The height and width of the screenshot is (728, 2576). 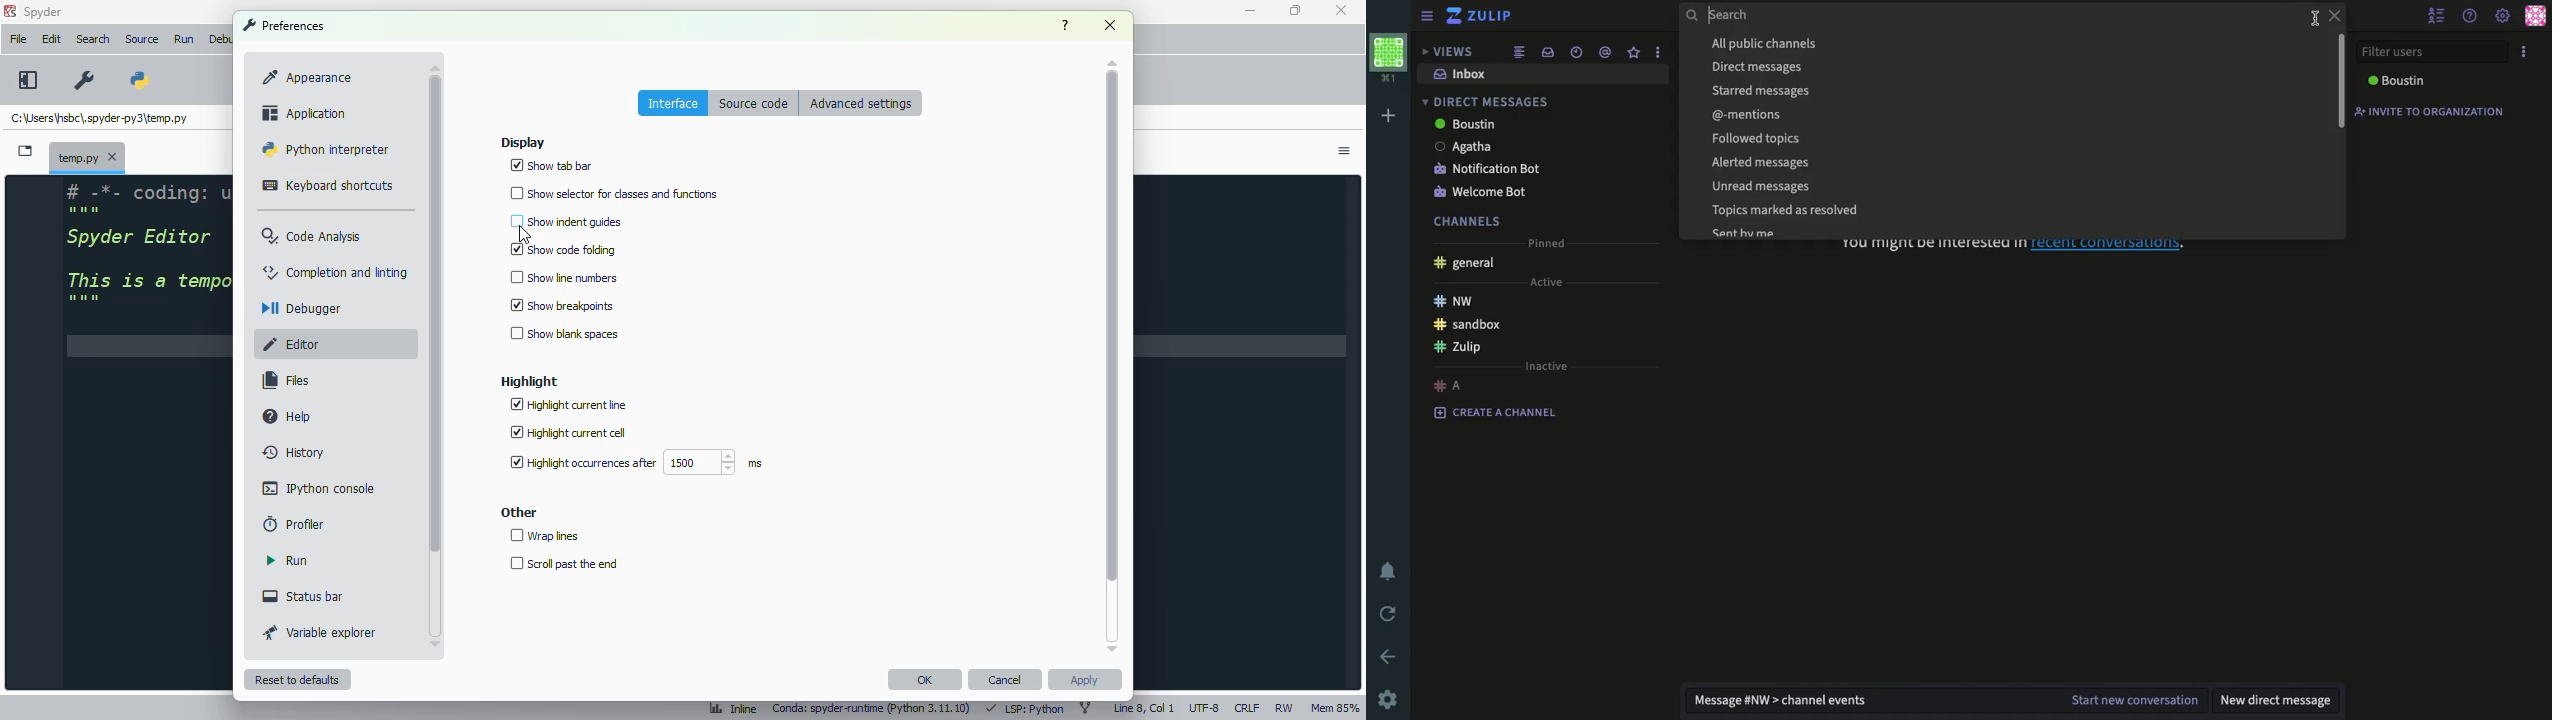 What do you see at coordinates (1111, 24) in the screenshot?
I see `close` at bounding box center [1111, 24].